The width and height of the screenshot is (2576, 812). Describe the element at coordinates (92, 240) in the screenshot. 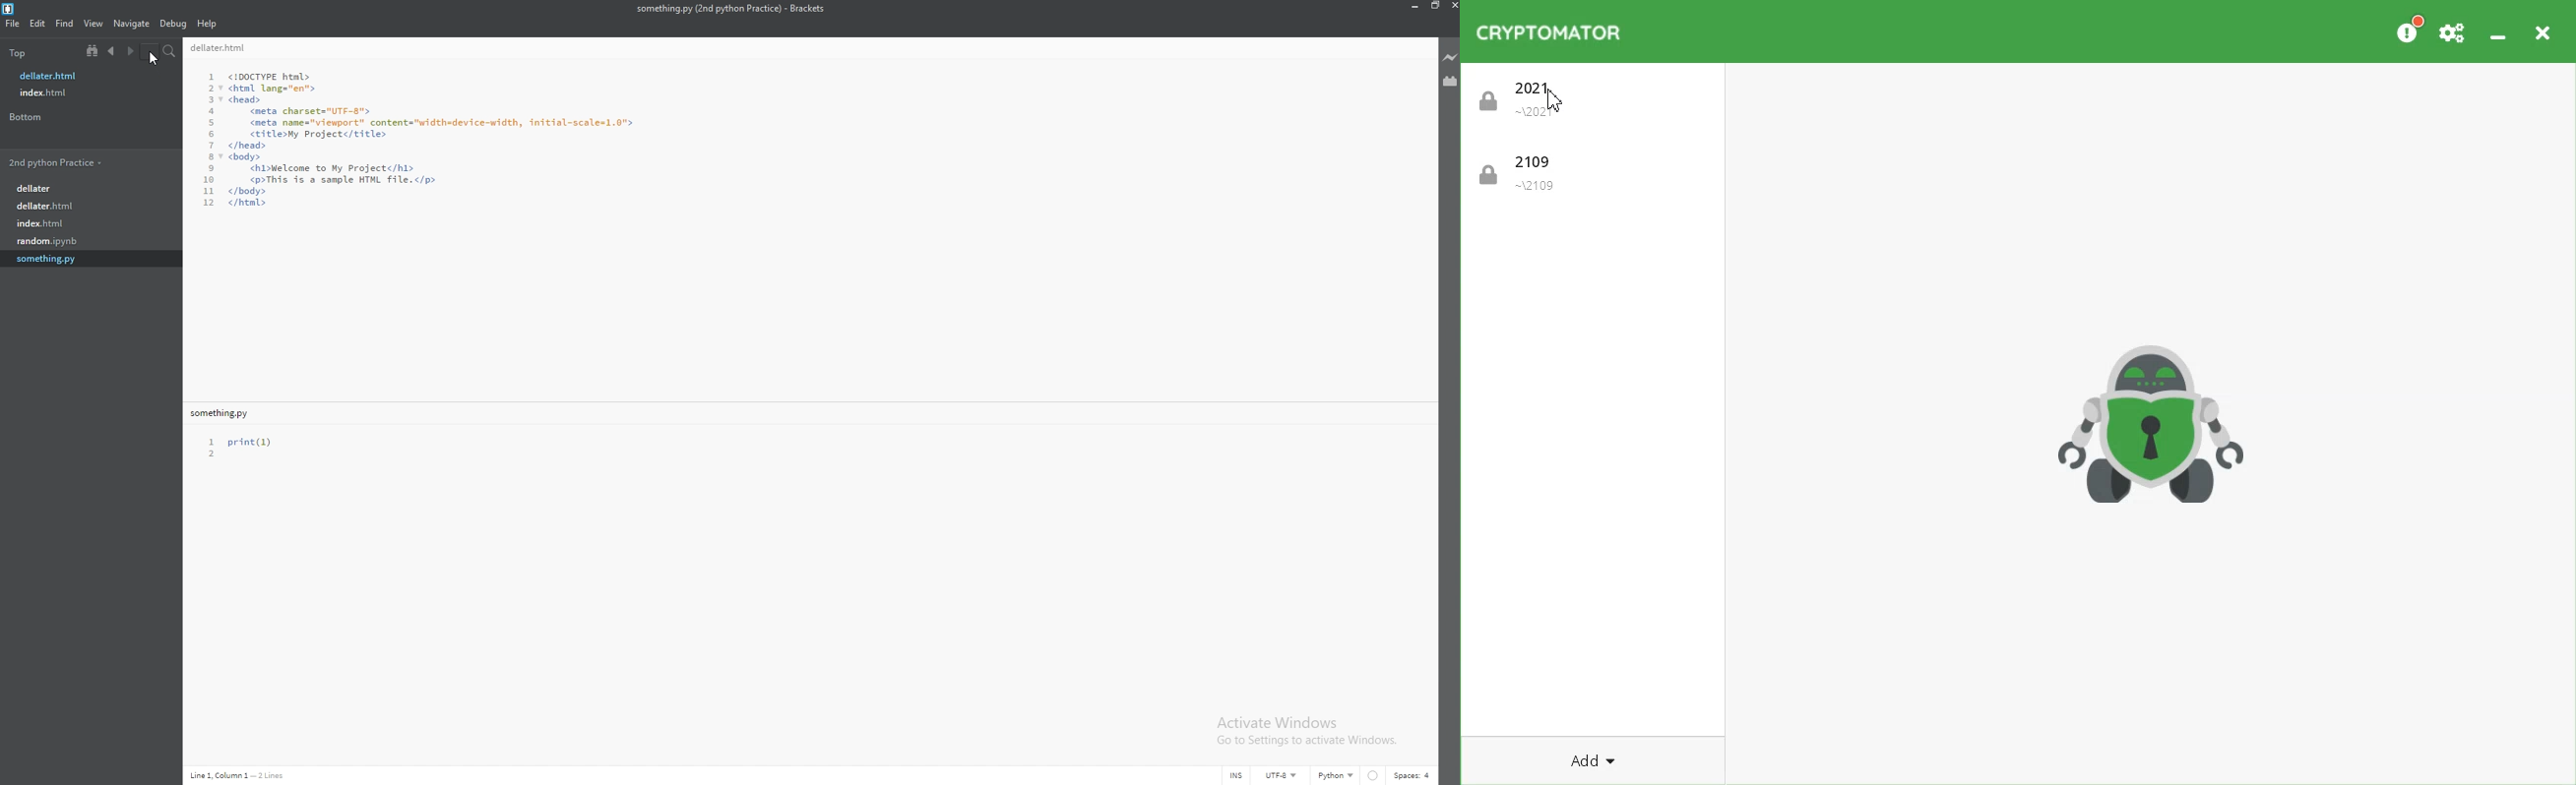

I see `file` at that location.